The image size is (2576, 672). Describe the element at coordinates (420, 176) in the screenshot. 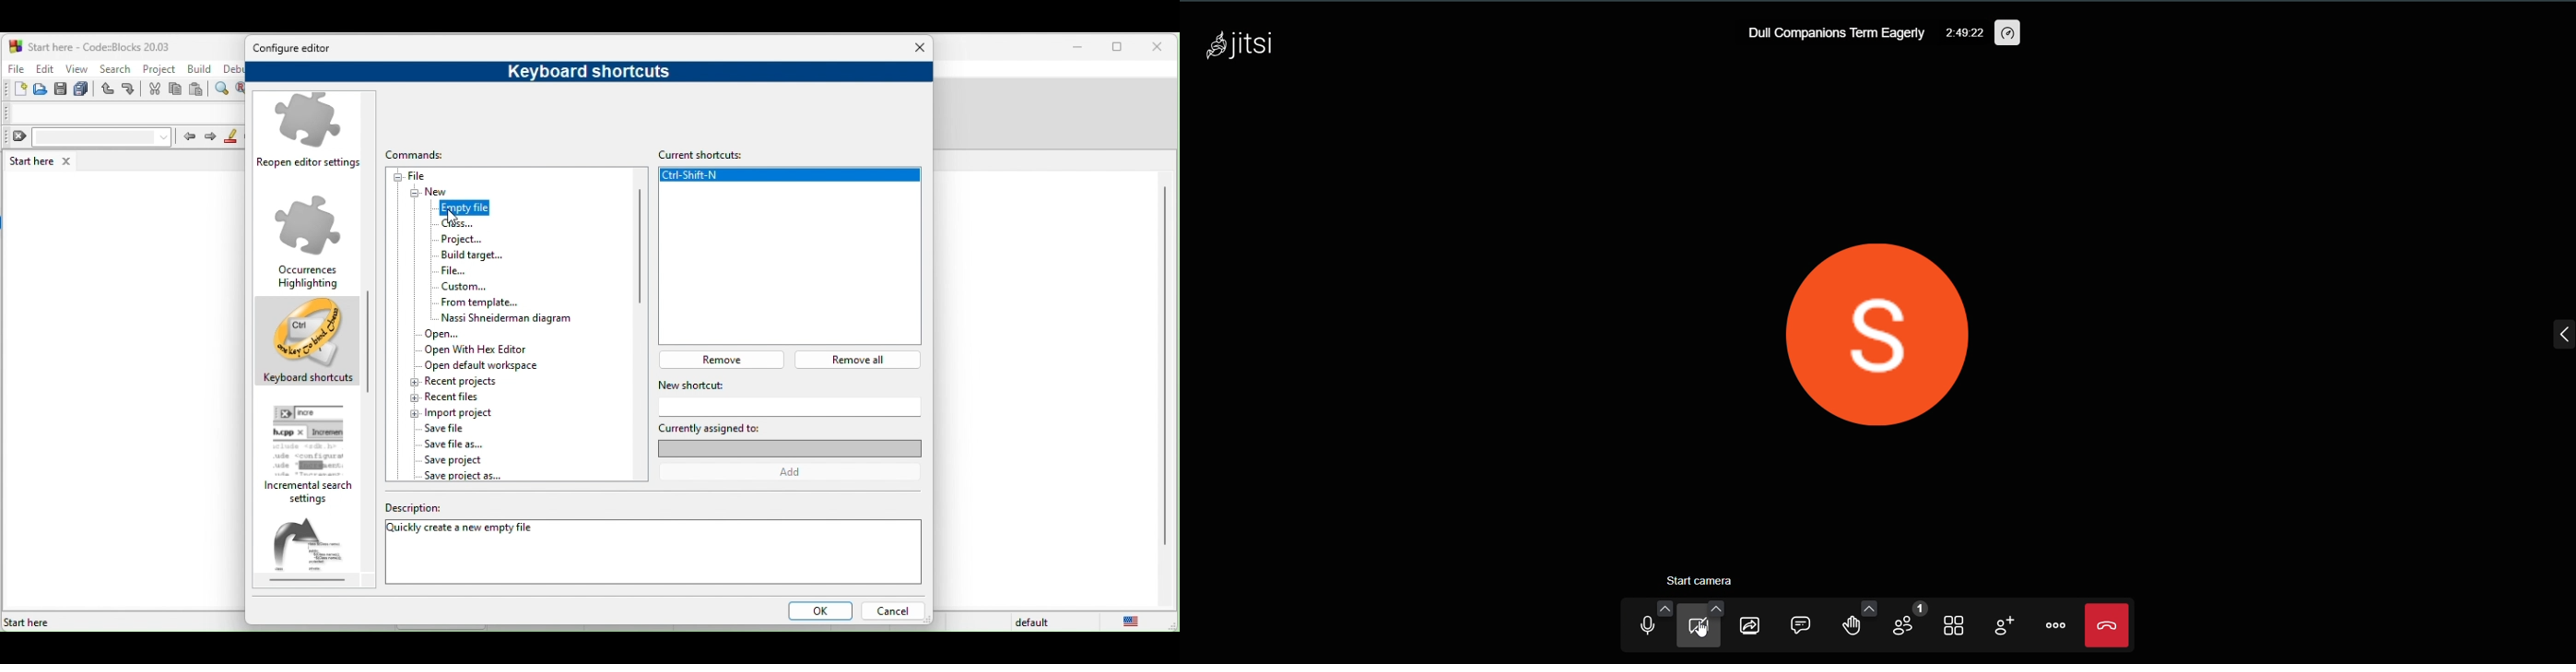

I see `file` at that location.